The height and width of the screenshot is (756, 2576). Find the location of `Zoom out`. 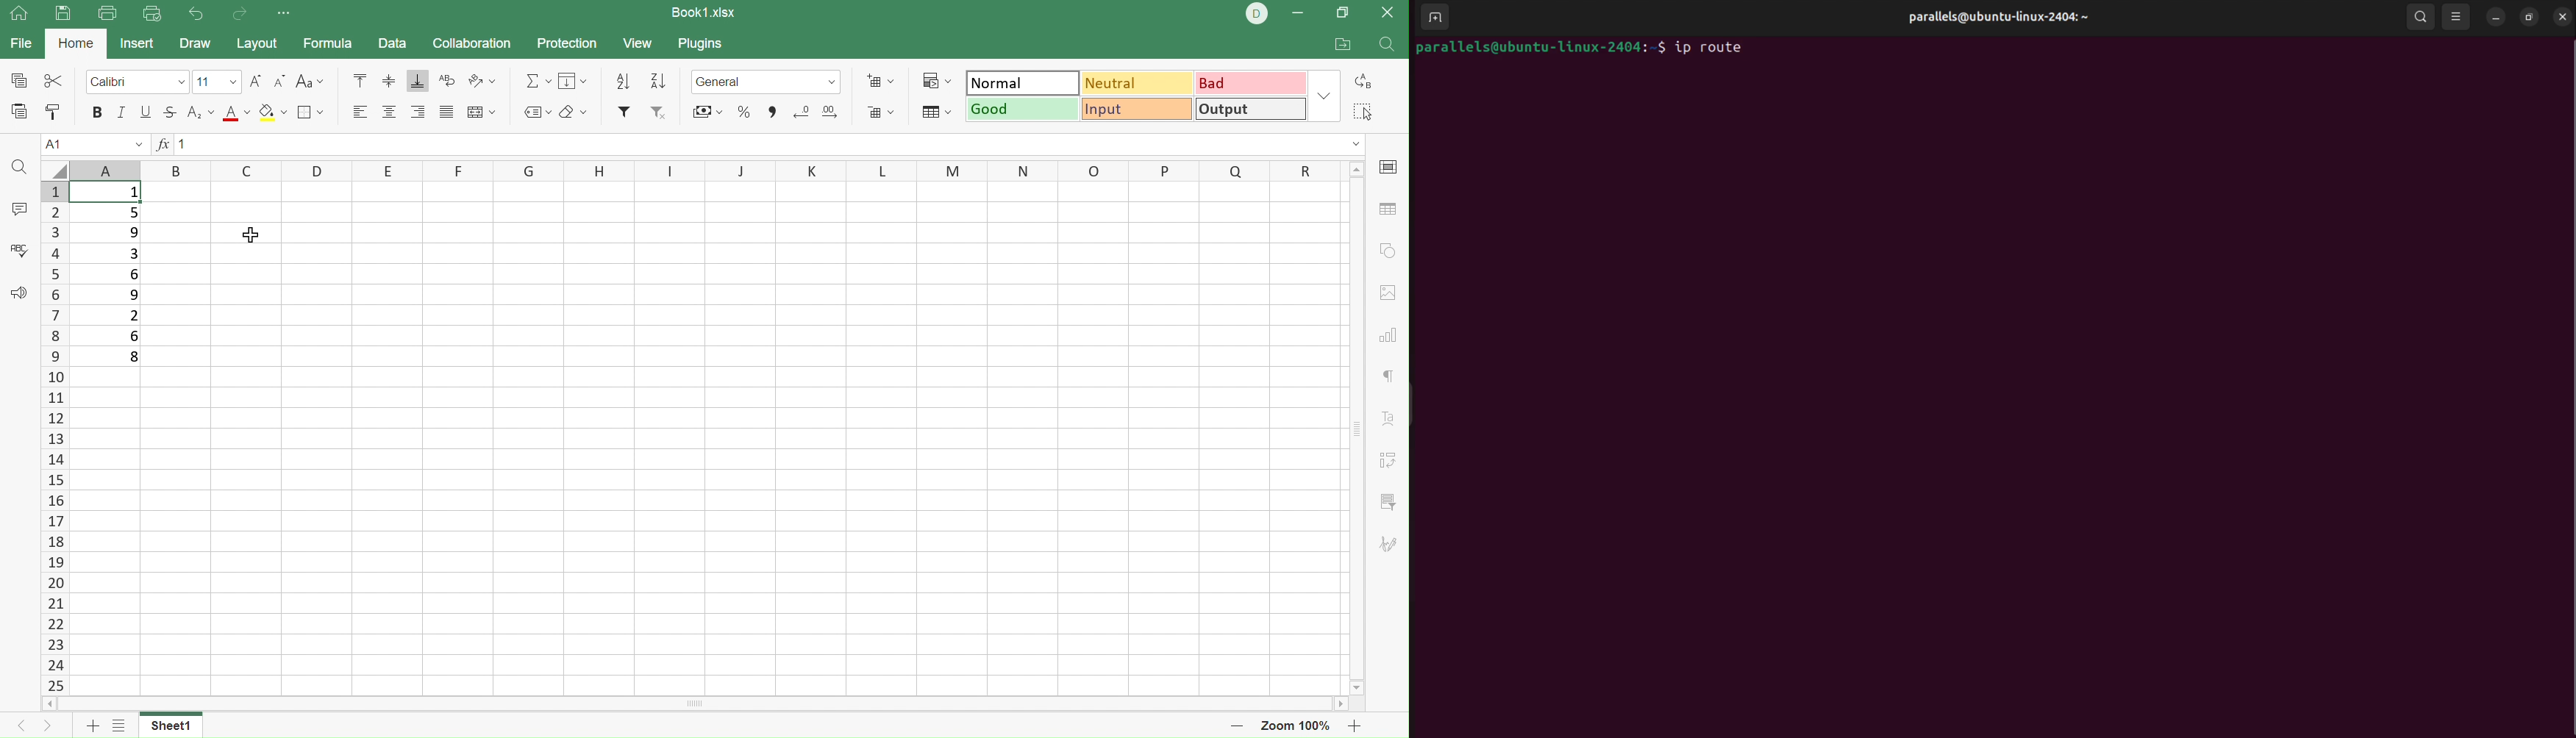

Zoom out is located at coordinates (1236, 727).